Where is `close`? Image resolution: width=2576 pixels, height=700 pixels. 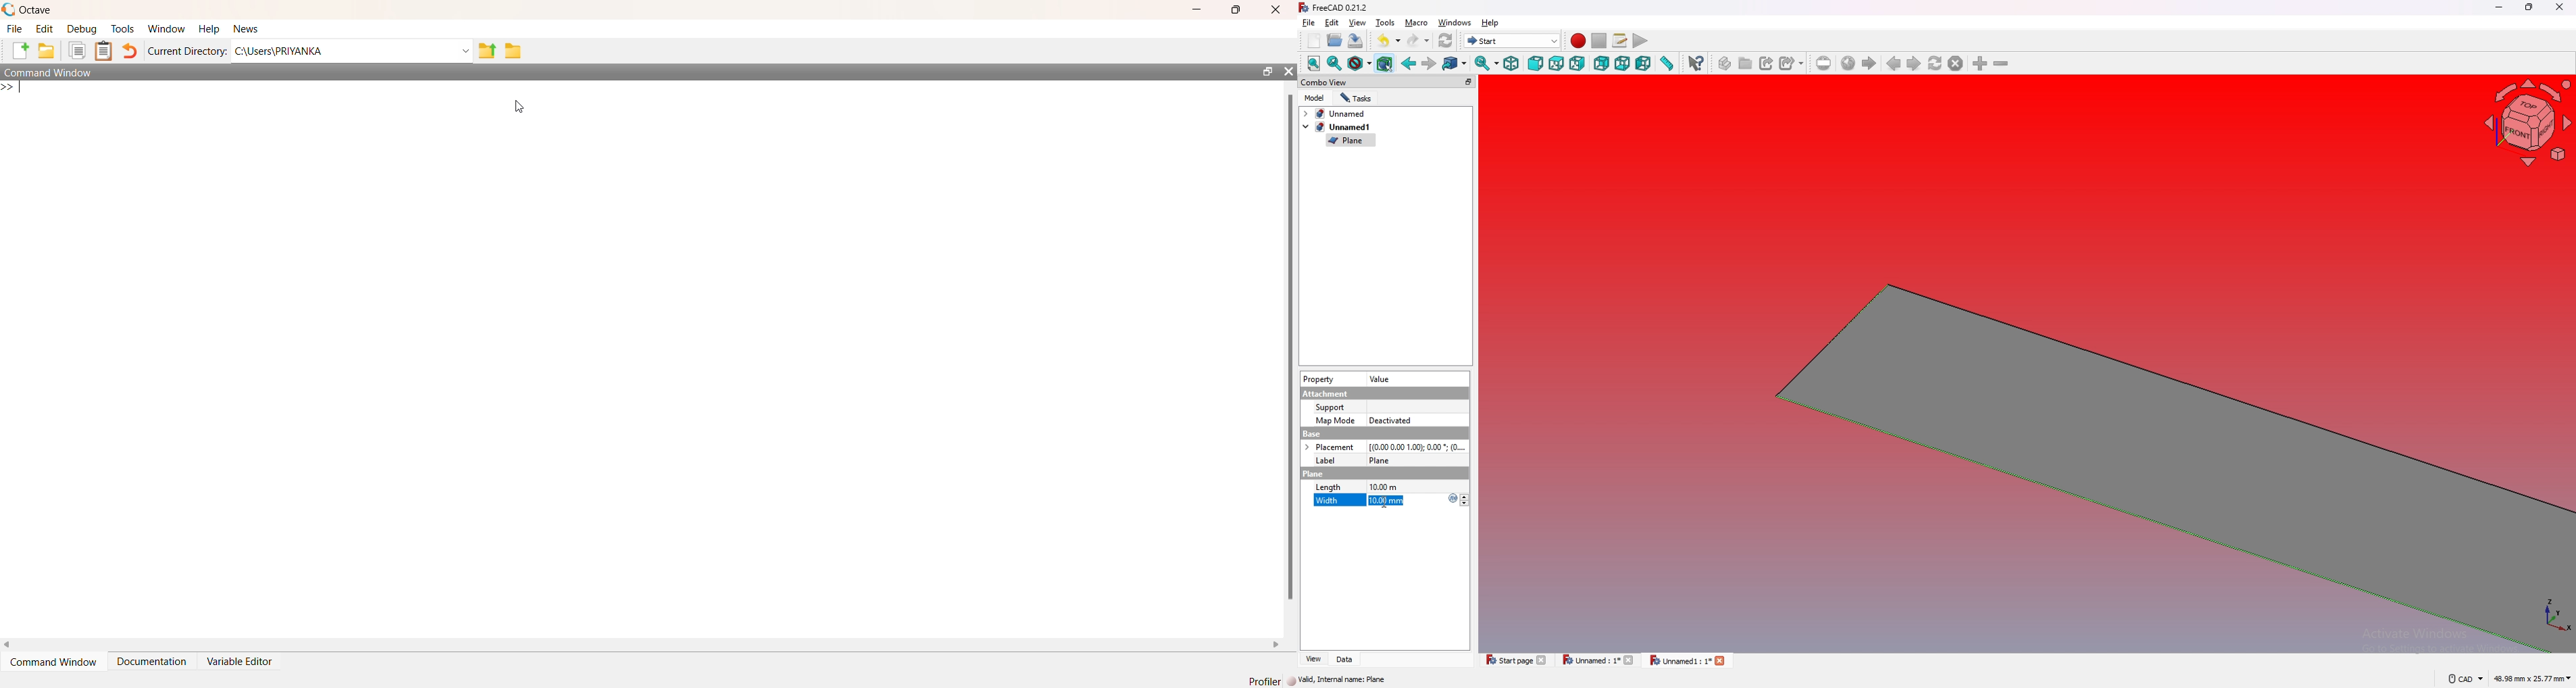 close is located at coordinates (2559, 7).